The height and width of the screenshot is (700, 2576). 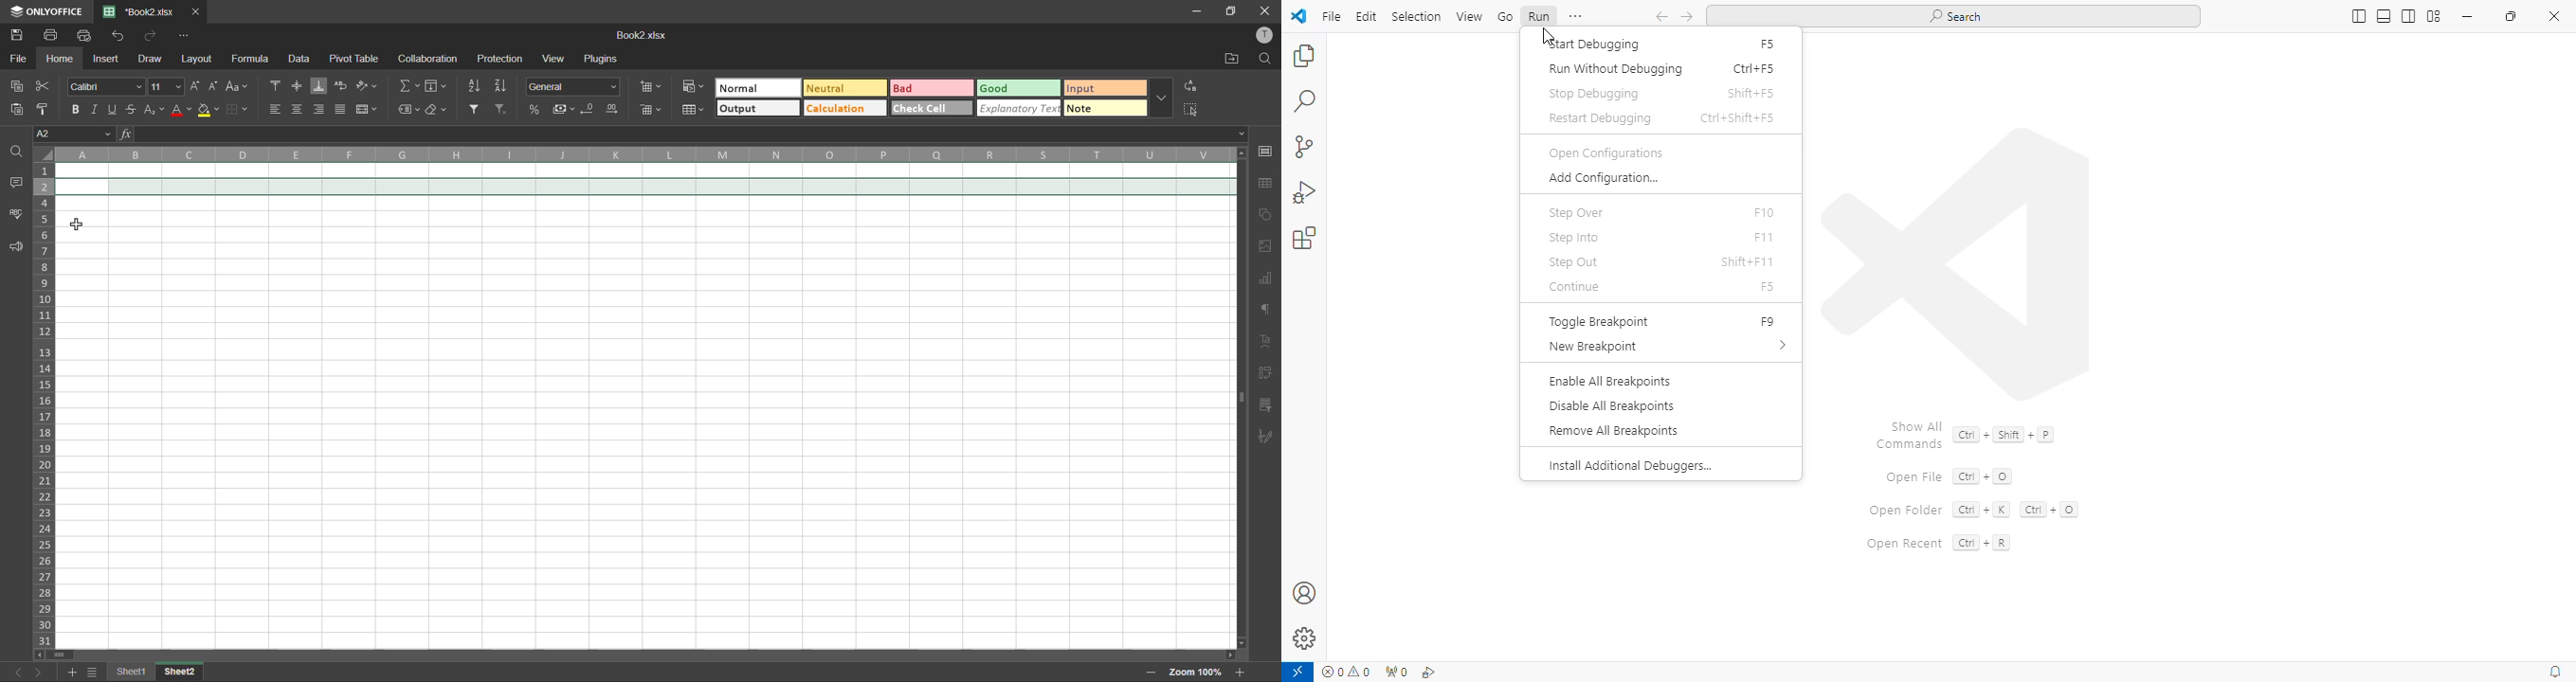 What do you see at coordinates (501, 110) in the screenshot?
I see `clear filter` at bounding box center [501, 110].